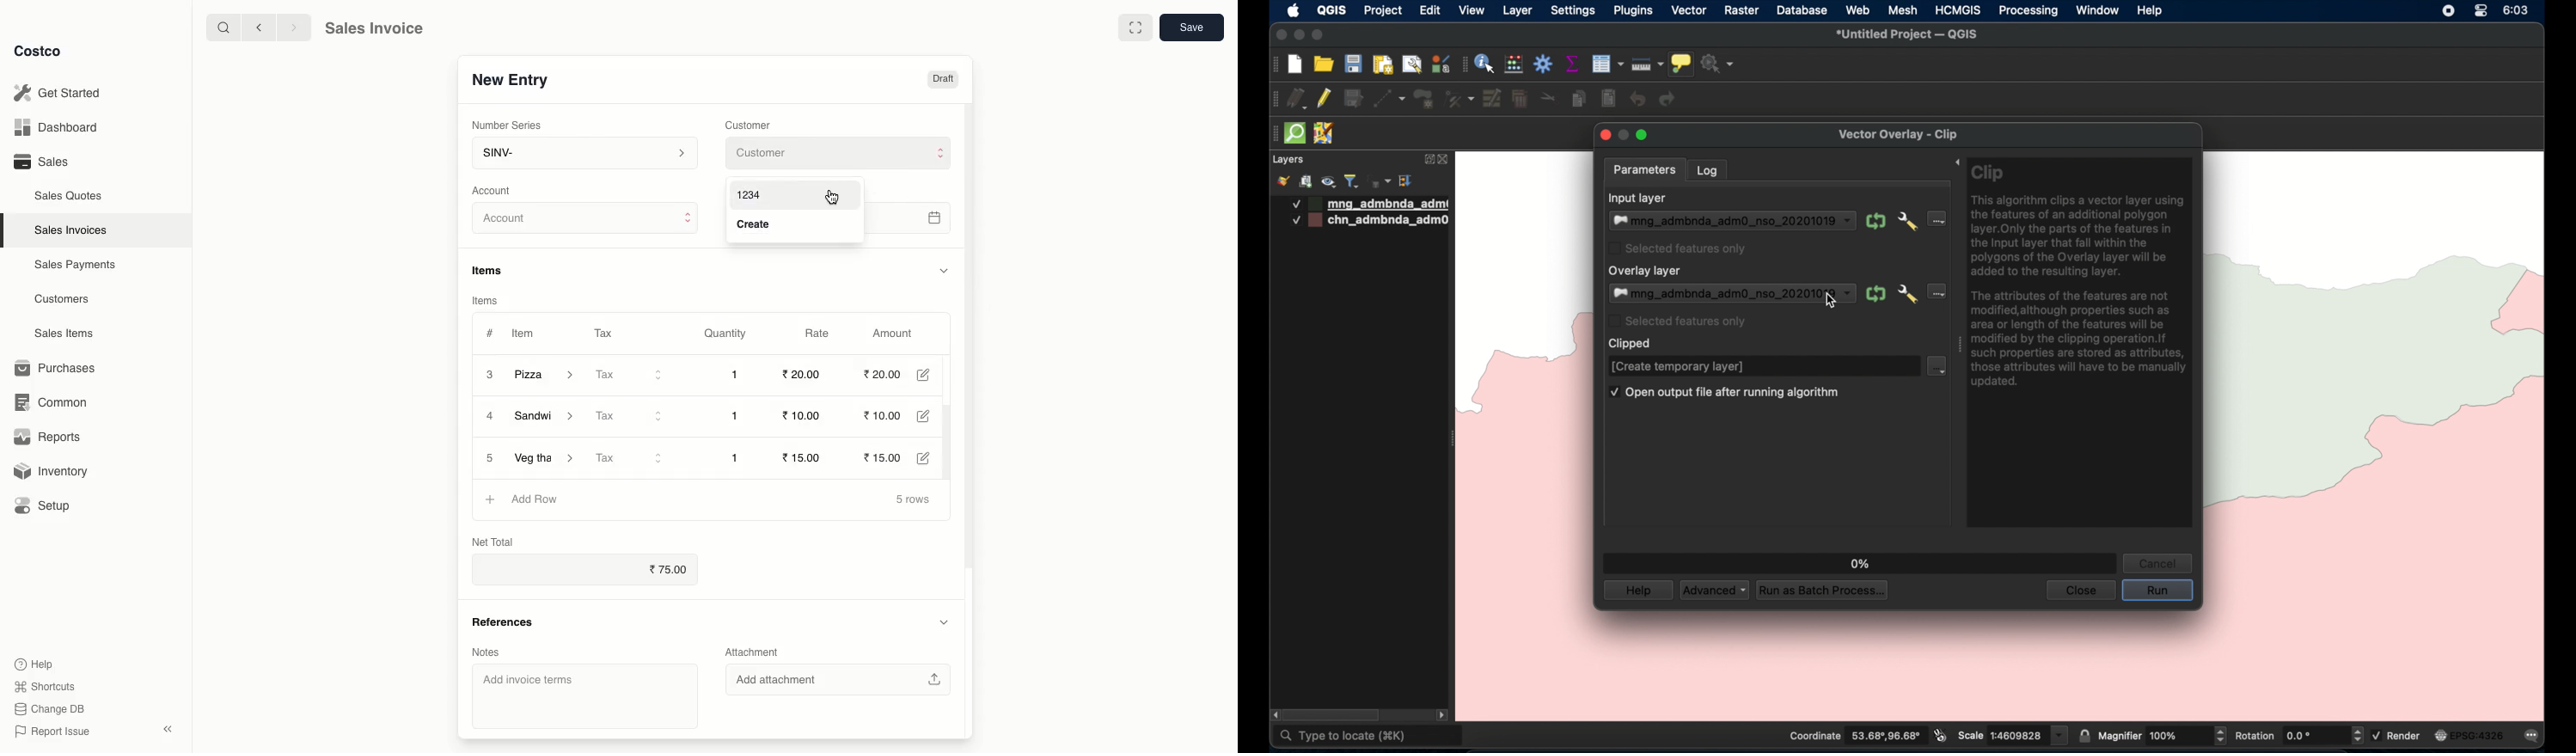 The height and width of the screenshot is (756, 2576). What do you see at coordinates (1637, 590) in the screenshot?
I see `help` at bounding box center [1637, 590].